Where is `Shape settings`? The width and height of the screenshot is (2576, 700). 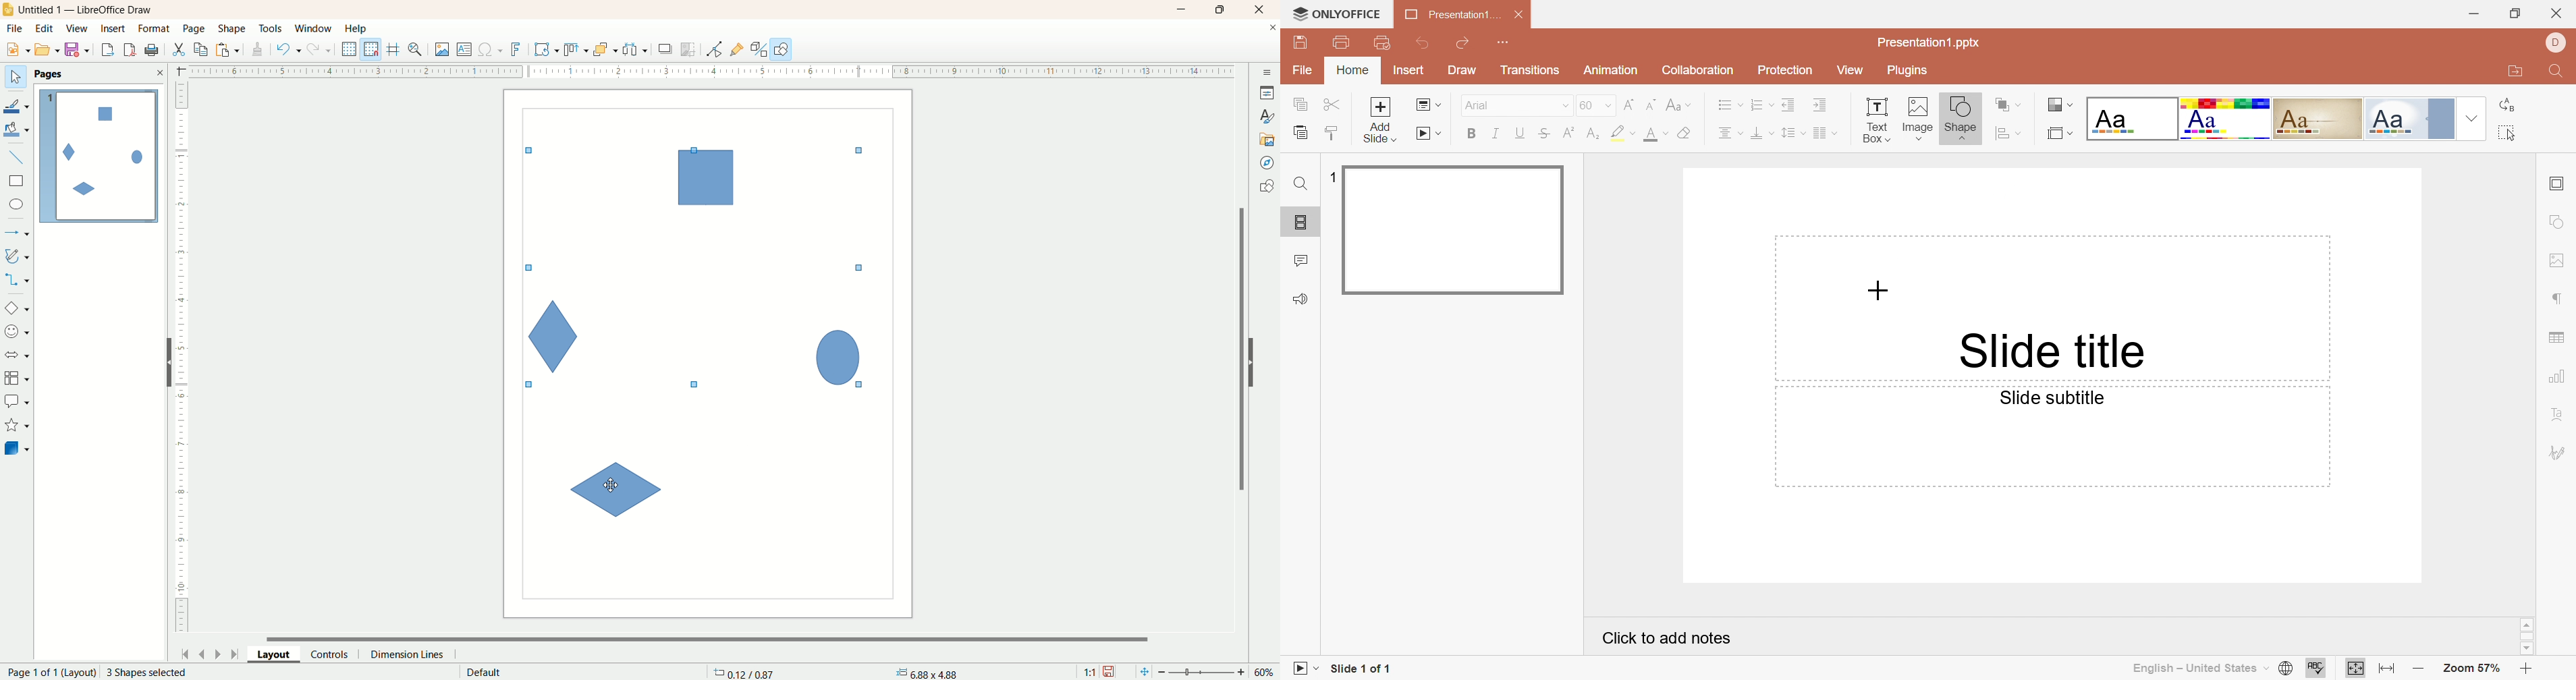 Shape settings is located at coordinates (2560, 221).